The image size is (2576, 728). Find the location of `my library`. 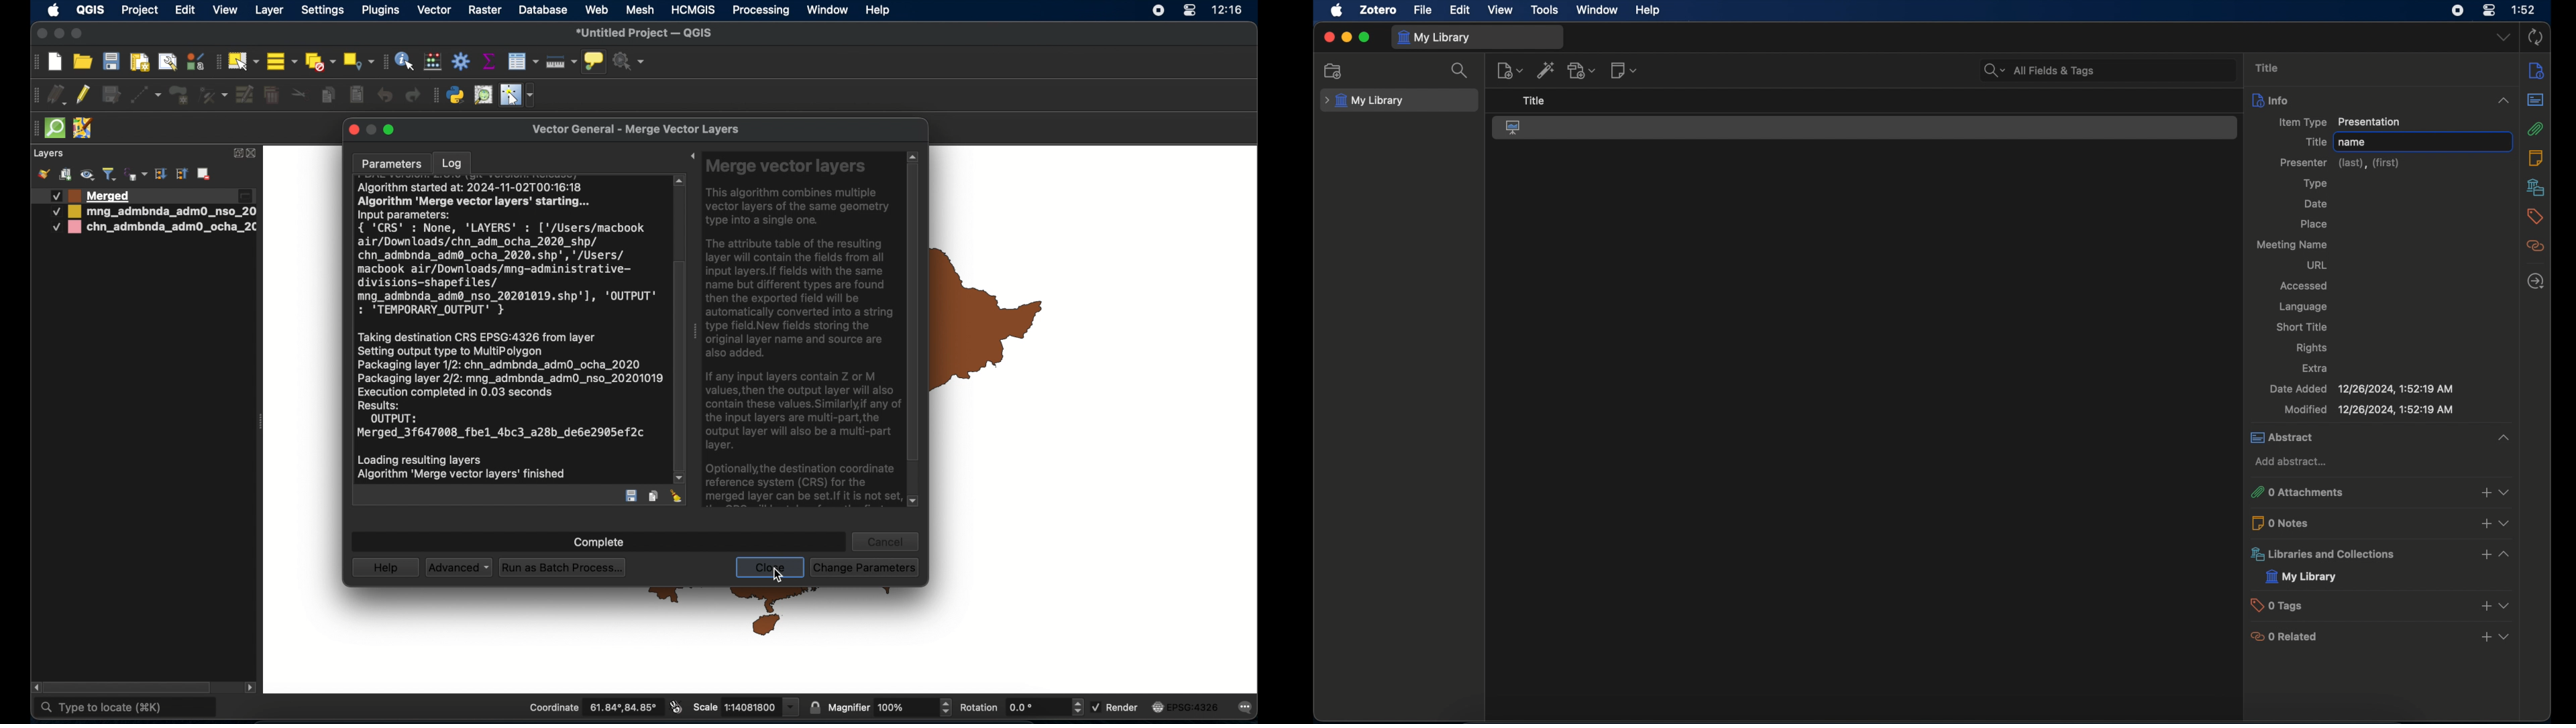

my library is located at coordinates (1436, 38).